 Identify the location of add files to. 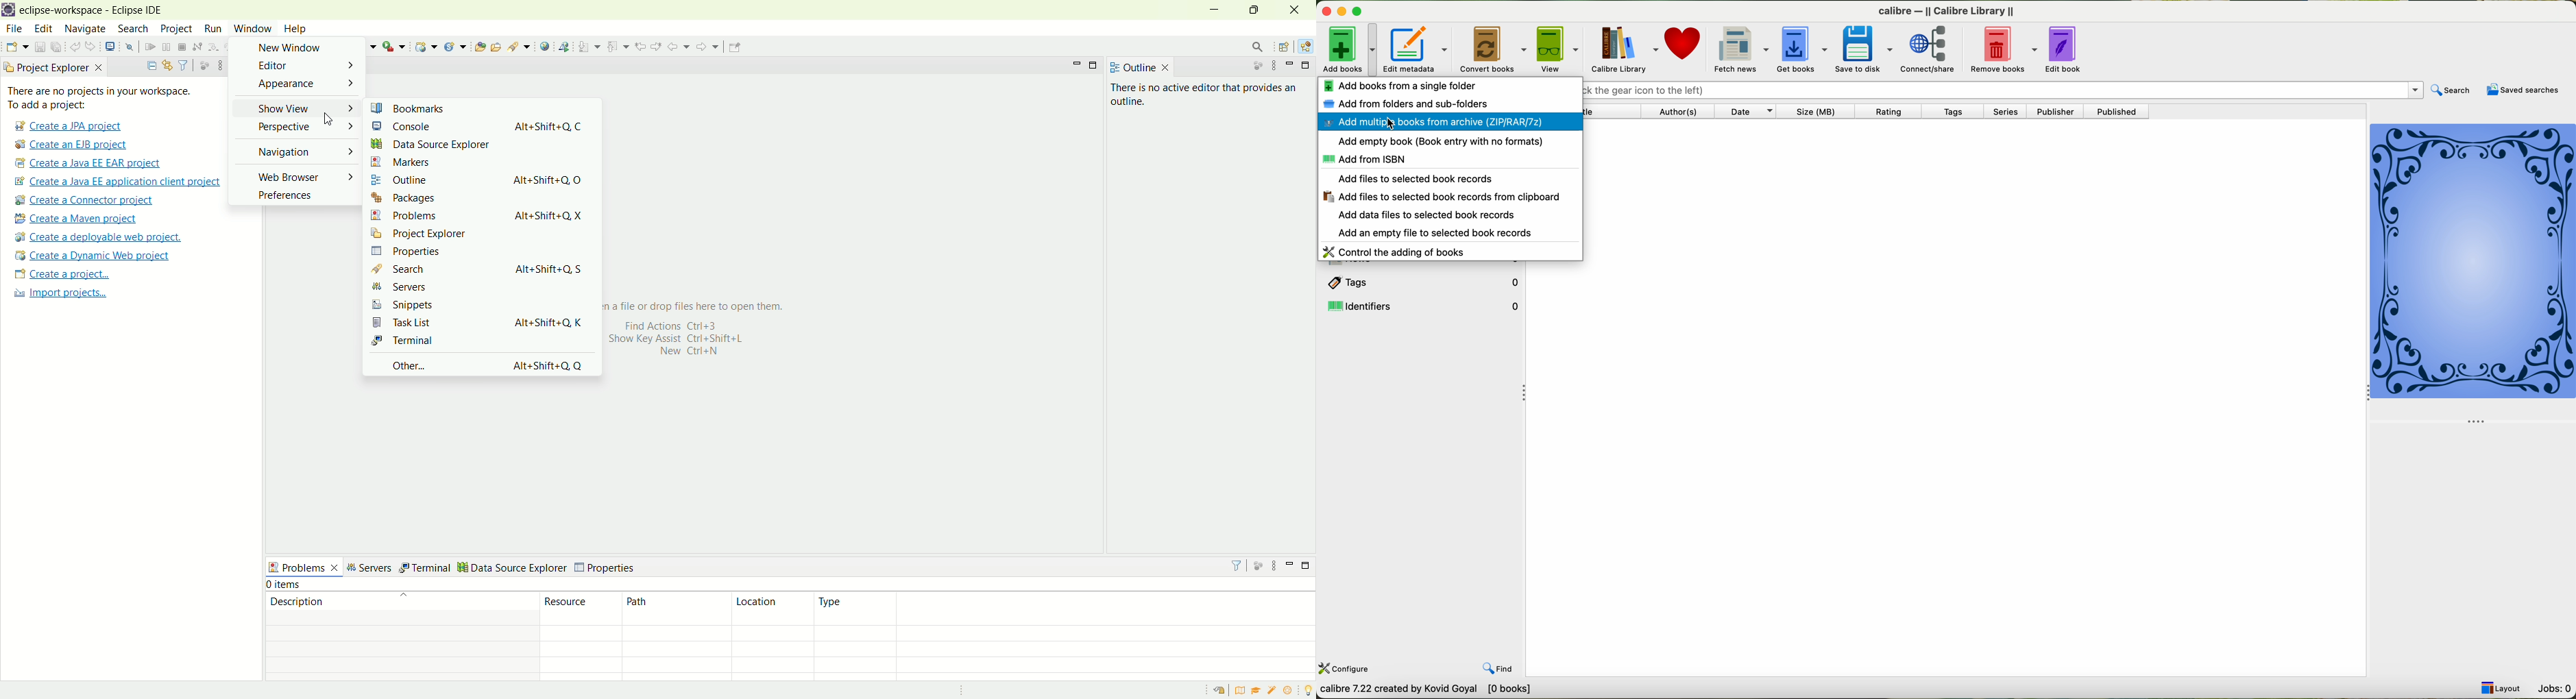
(1439, 197).